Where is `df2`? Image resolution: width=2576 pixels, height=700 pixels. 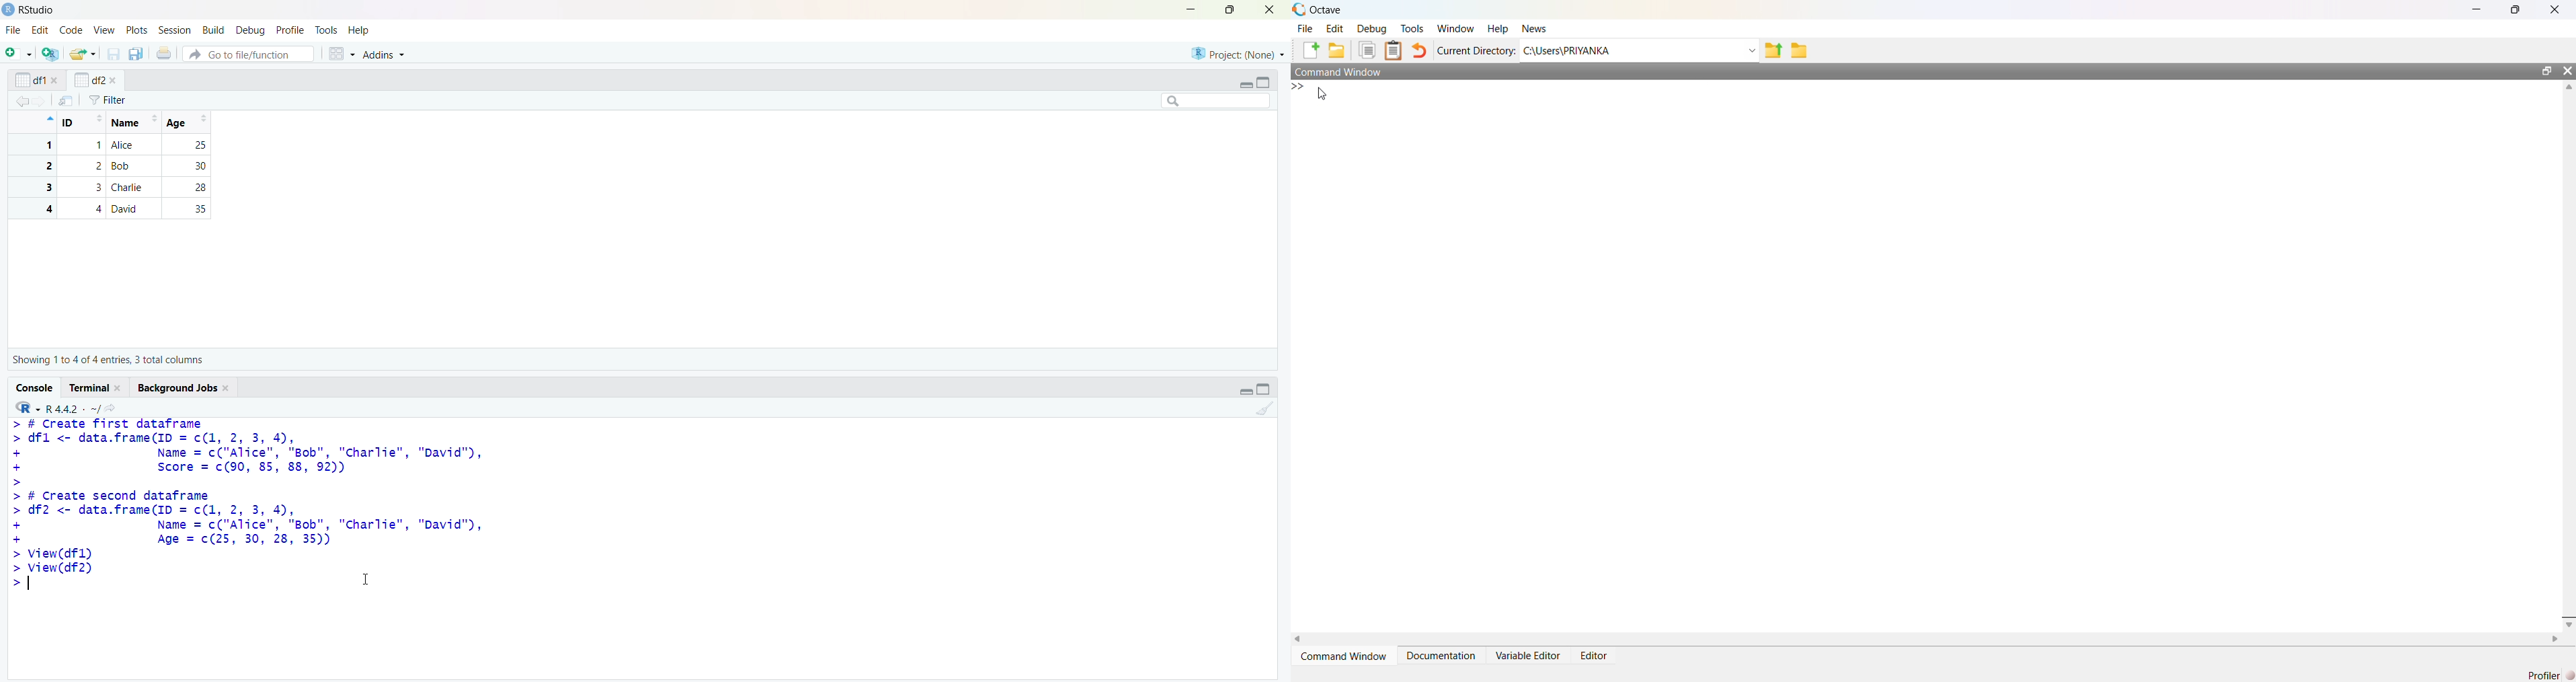
df2 is located at coordinates (89, 79).